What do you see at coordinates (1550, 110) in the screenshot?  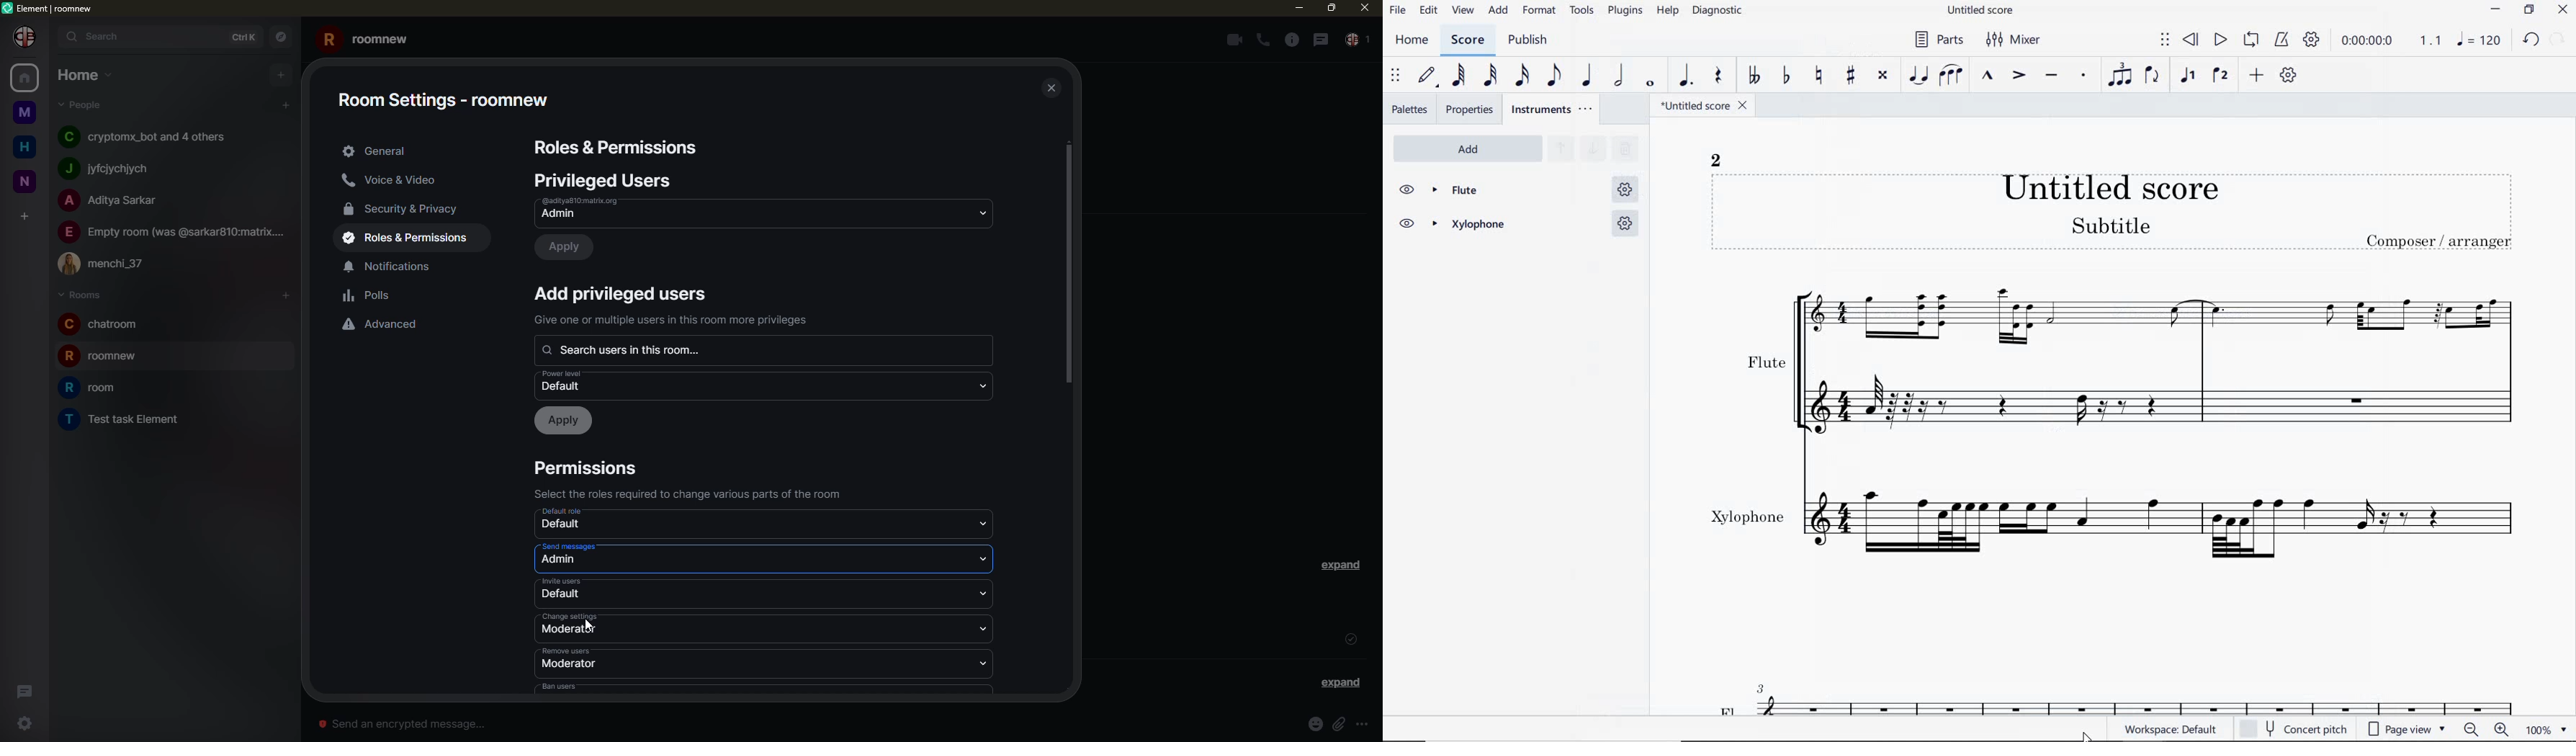 I see `INSTRUMENTS` at bounding box center [1550, 110].